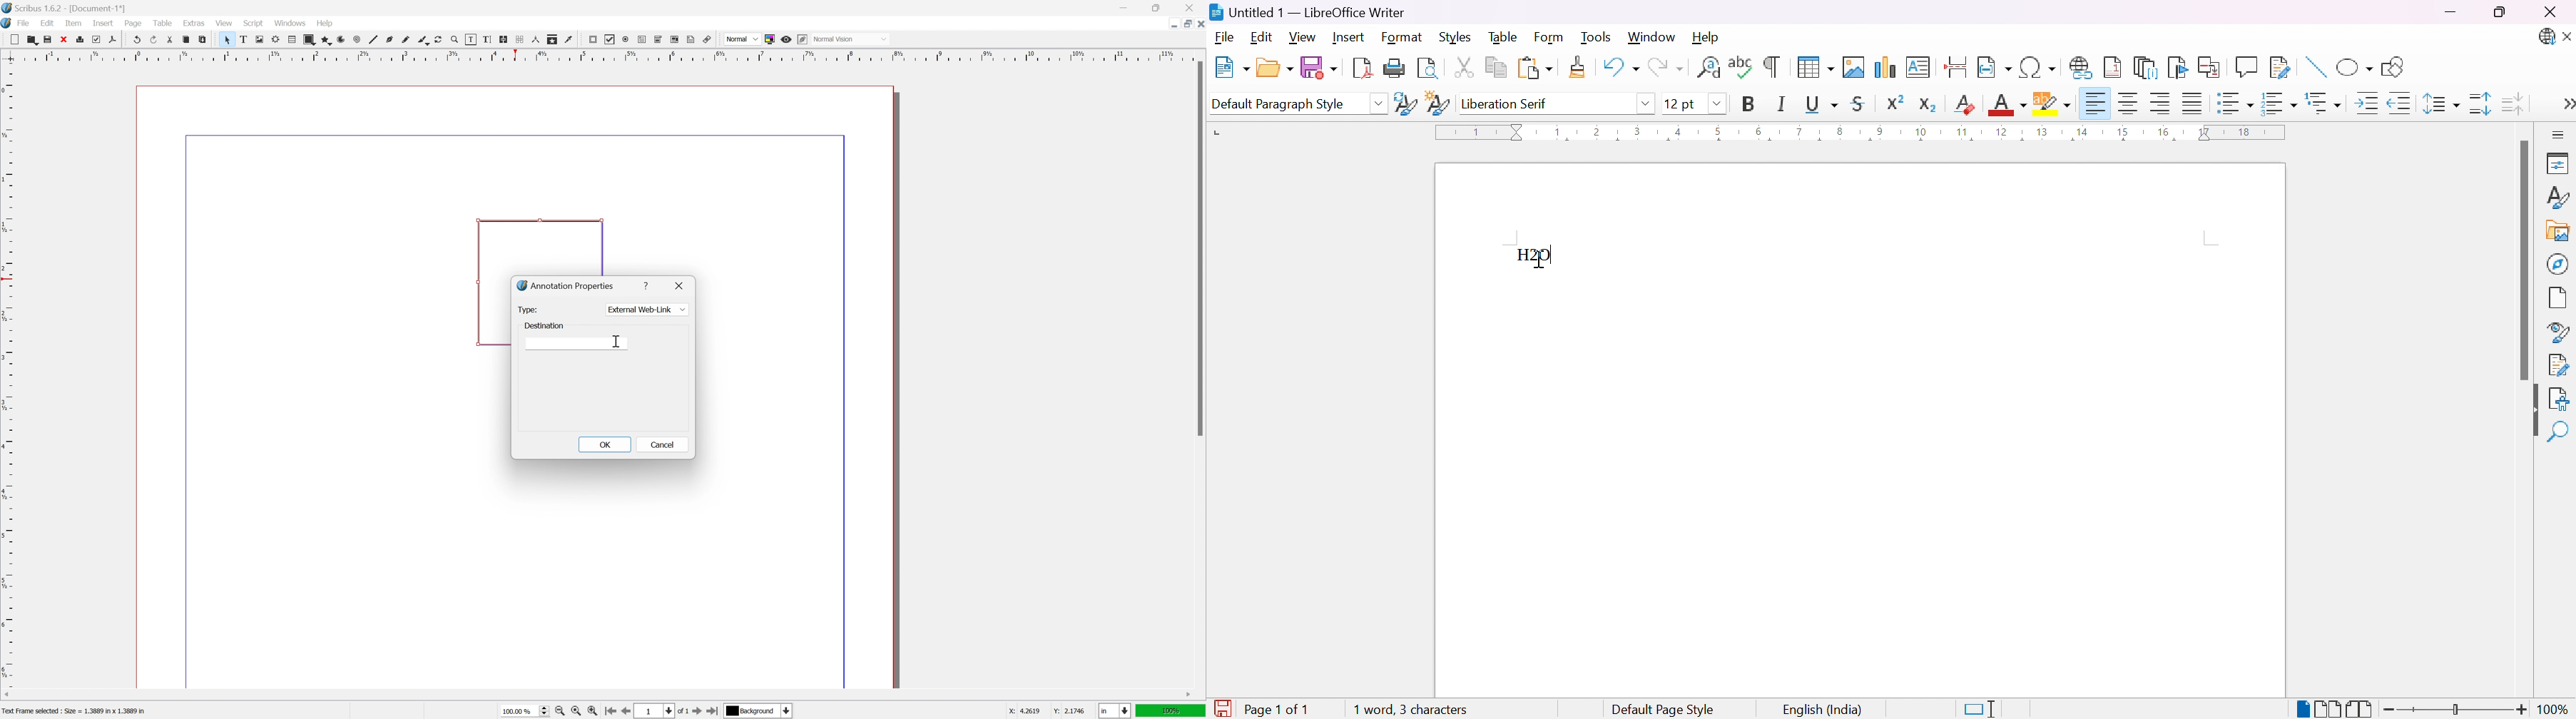  I want to click on Strikethrough, so click(1861, 103).